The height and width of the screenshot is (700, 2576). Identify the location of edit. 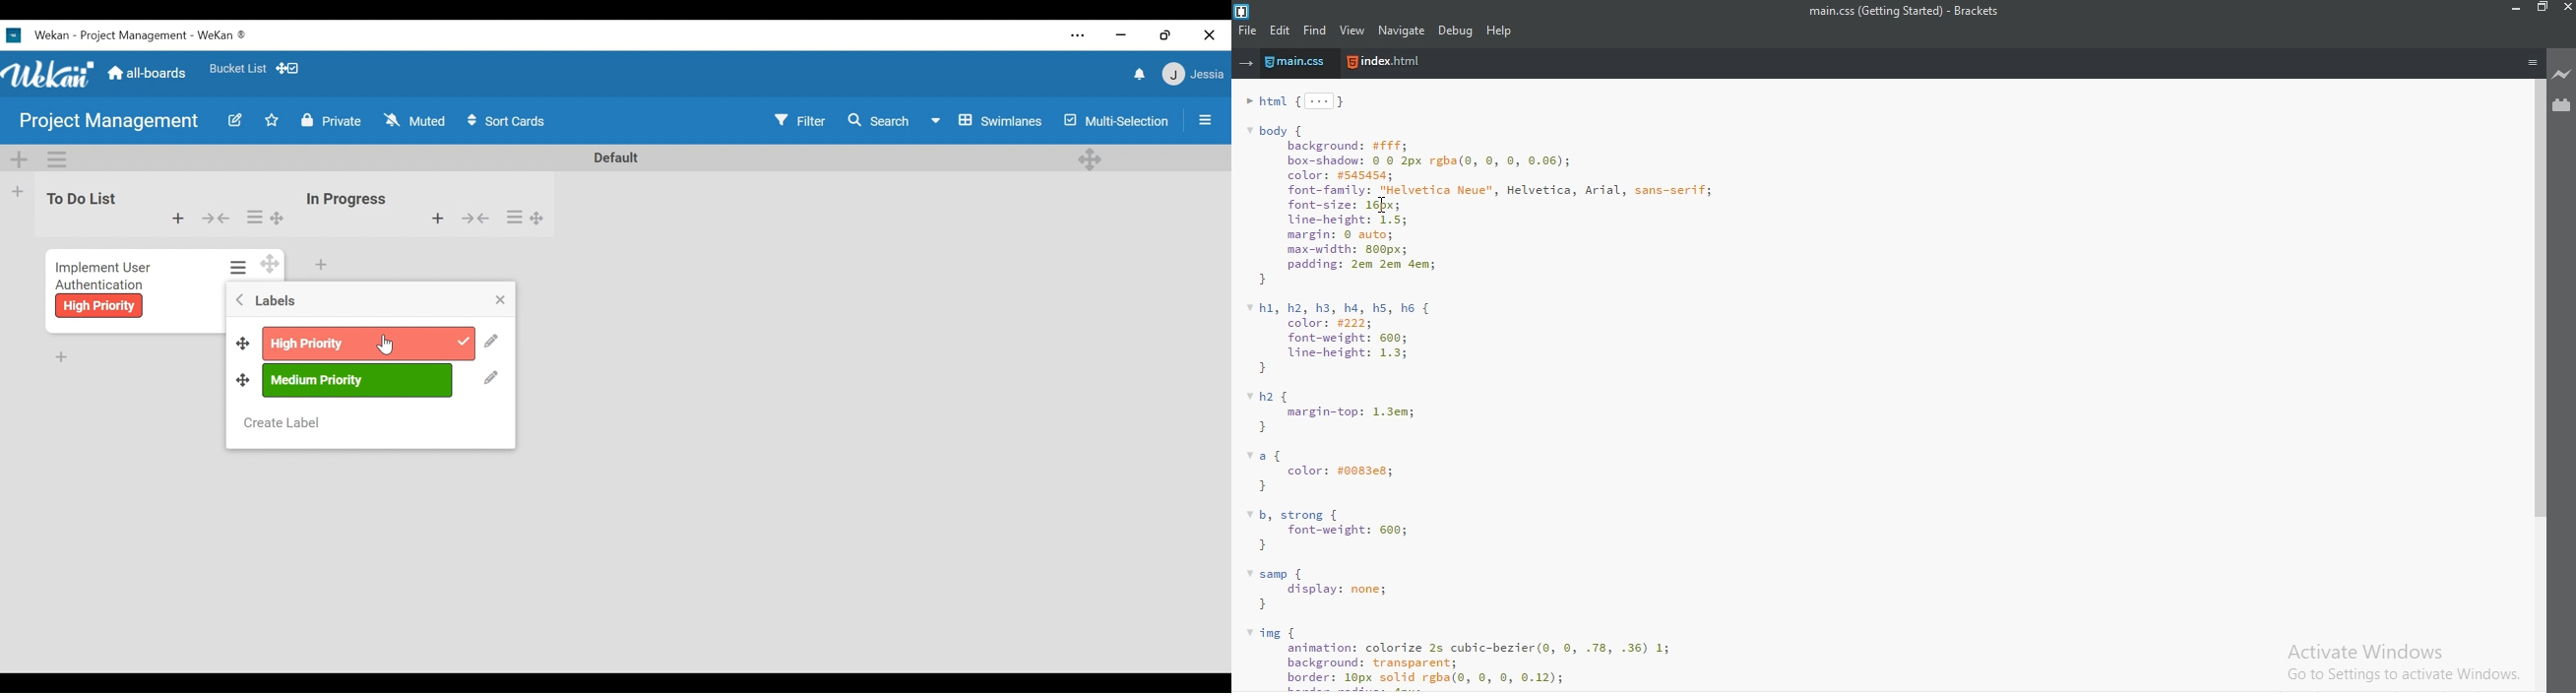
(1282, 31).